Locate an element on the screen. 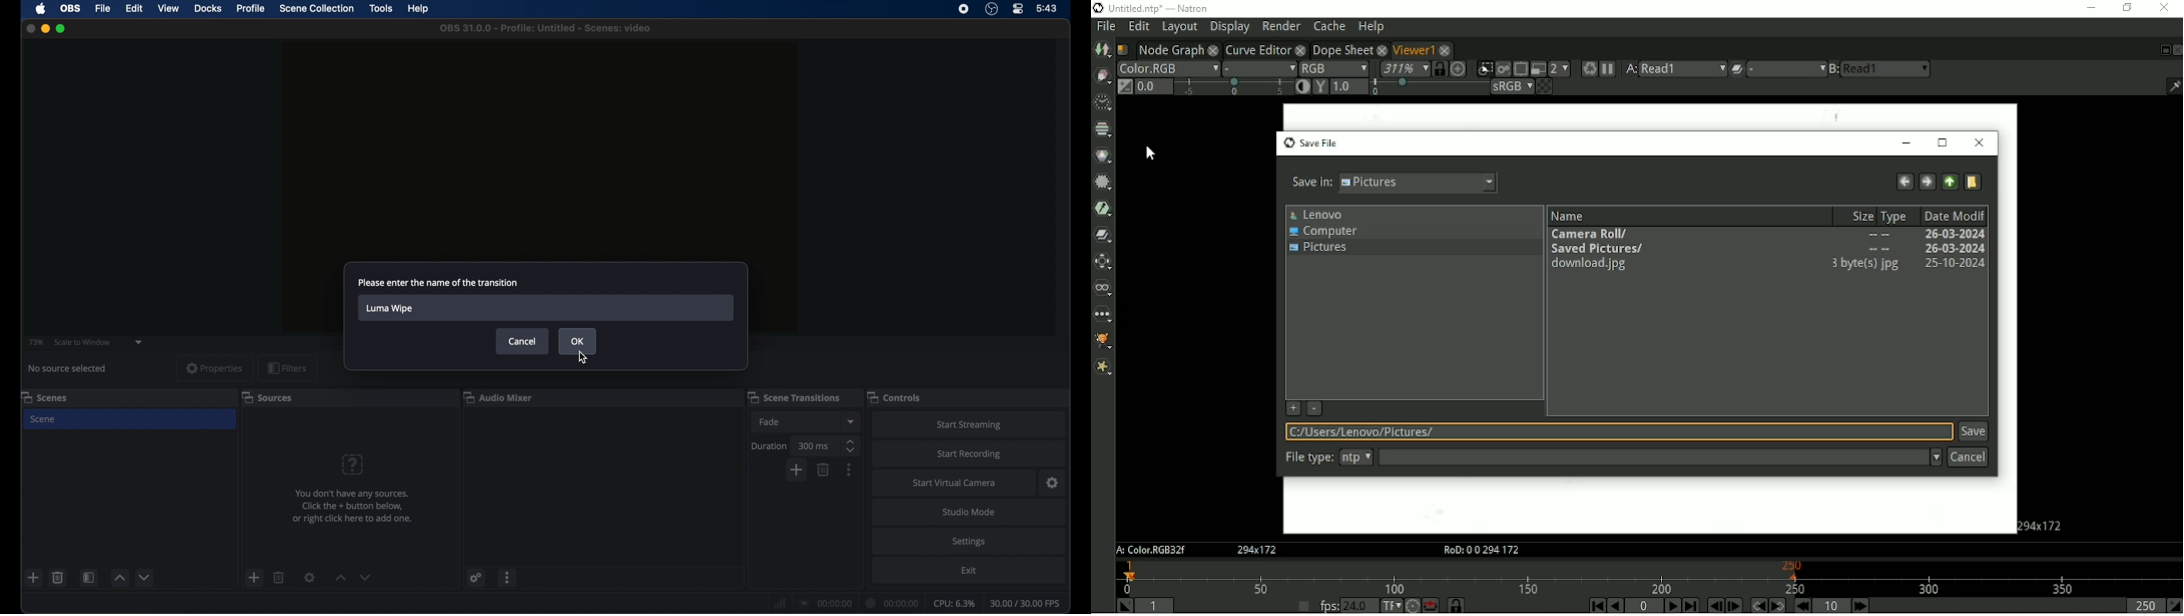  filters is located at coordinates (288, 368).